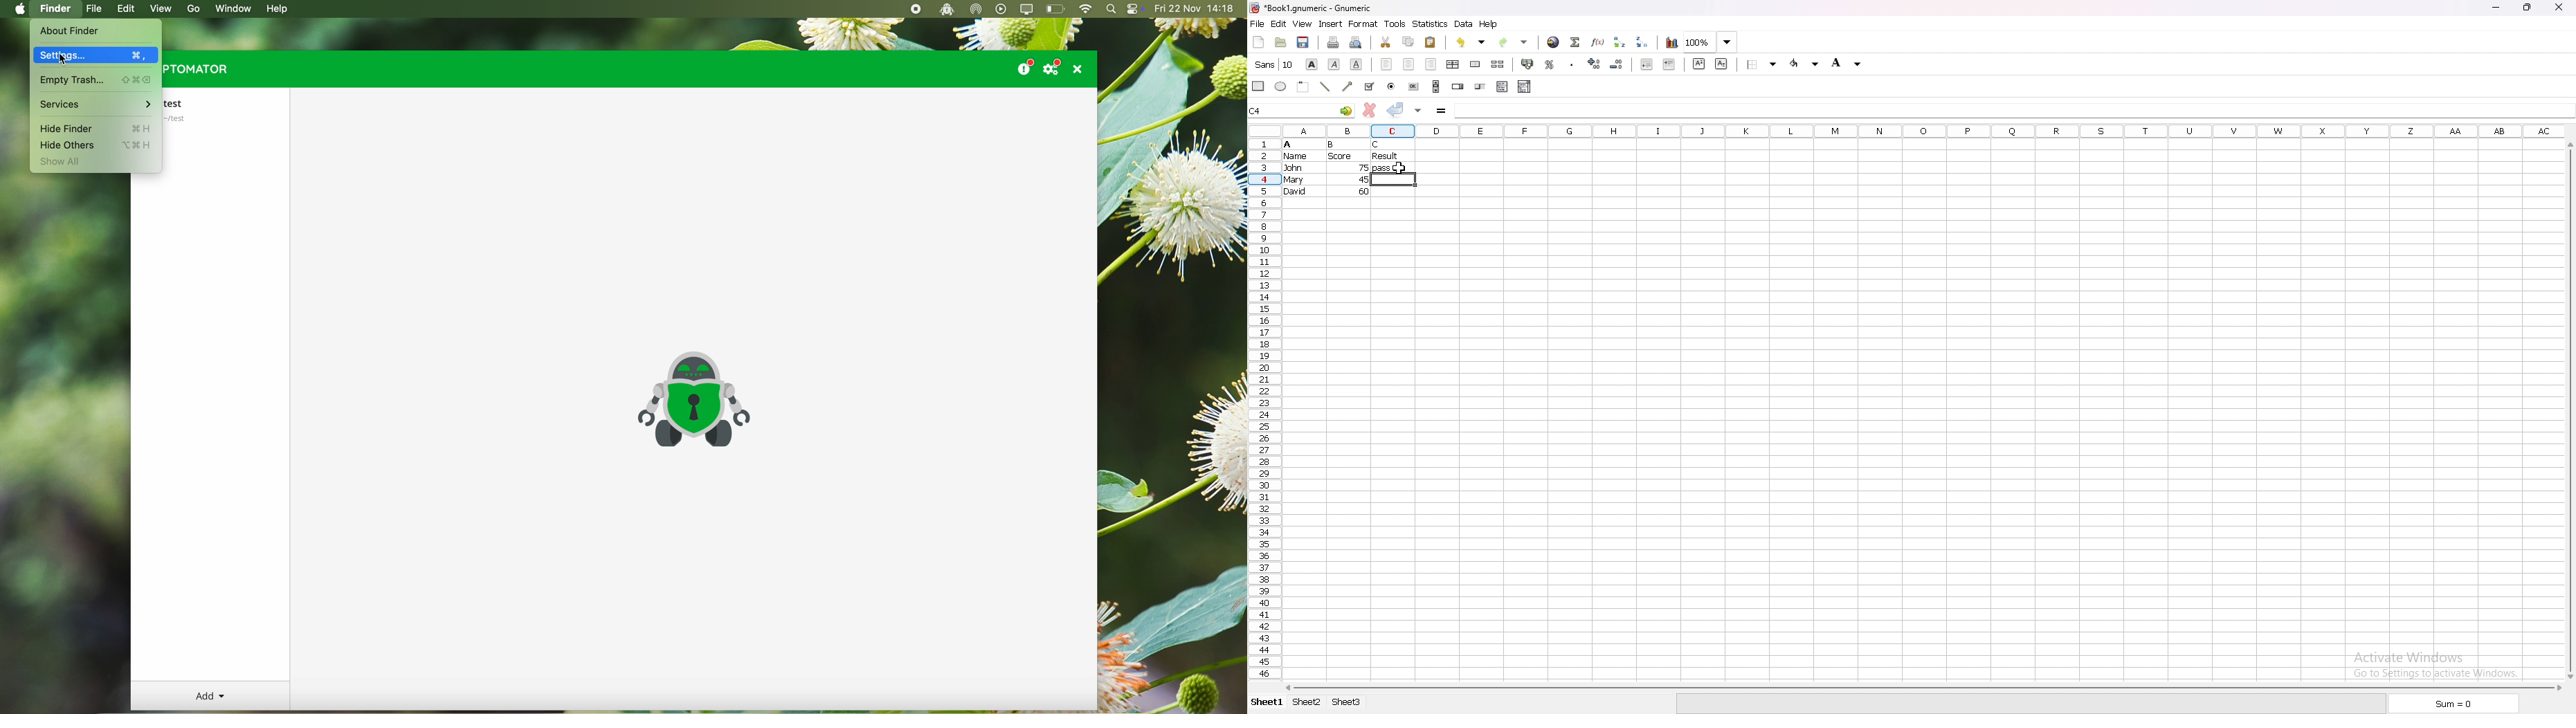 This screenshot has width=2576, height=728. Describe the element at coordinates (1300, 111) in the screenshot. I see `selected cell` at that location.